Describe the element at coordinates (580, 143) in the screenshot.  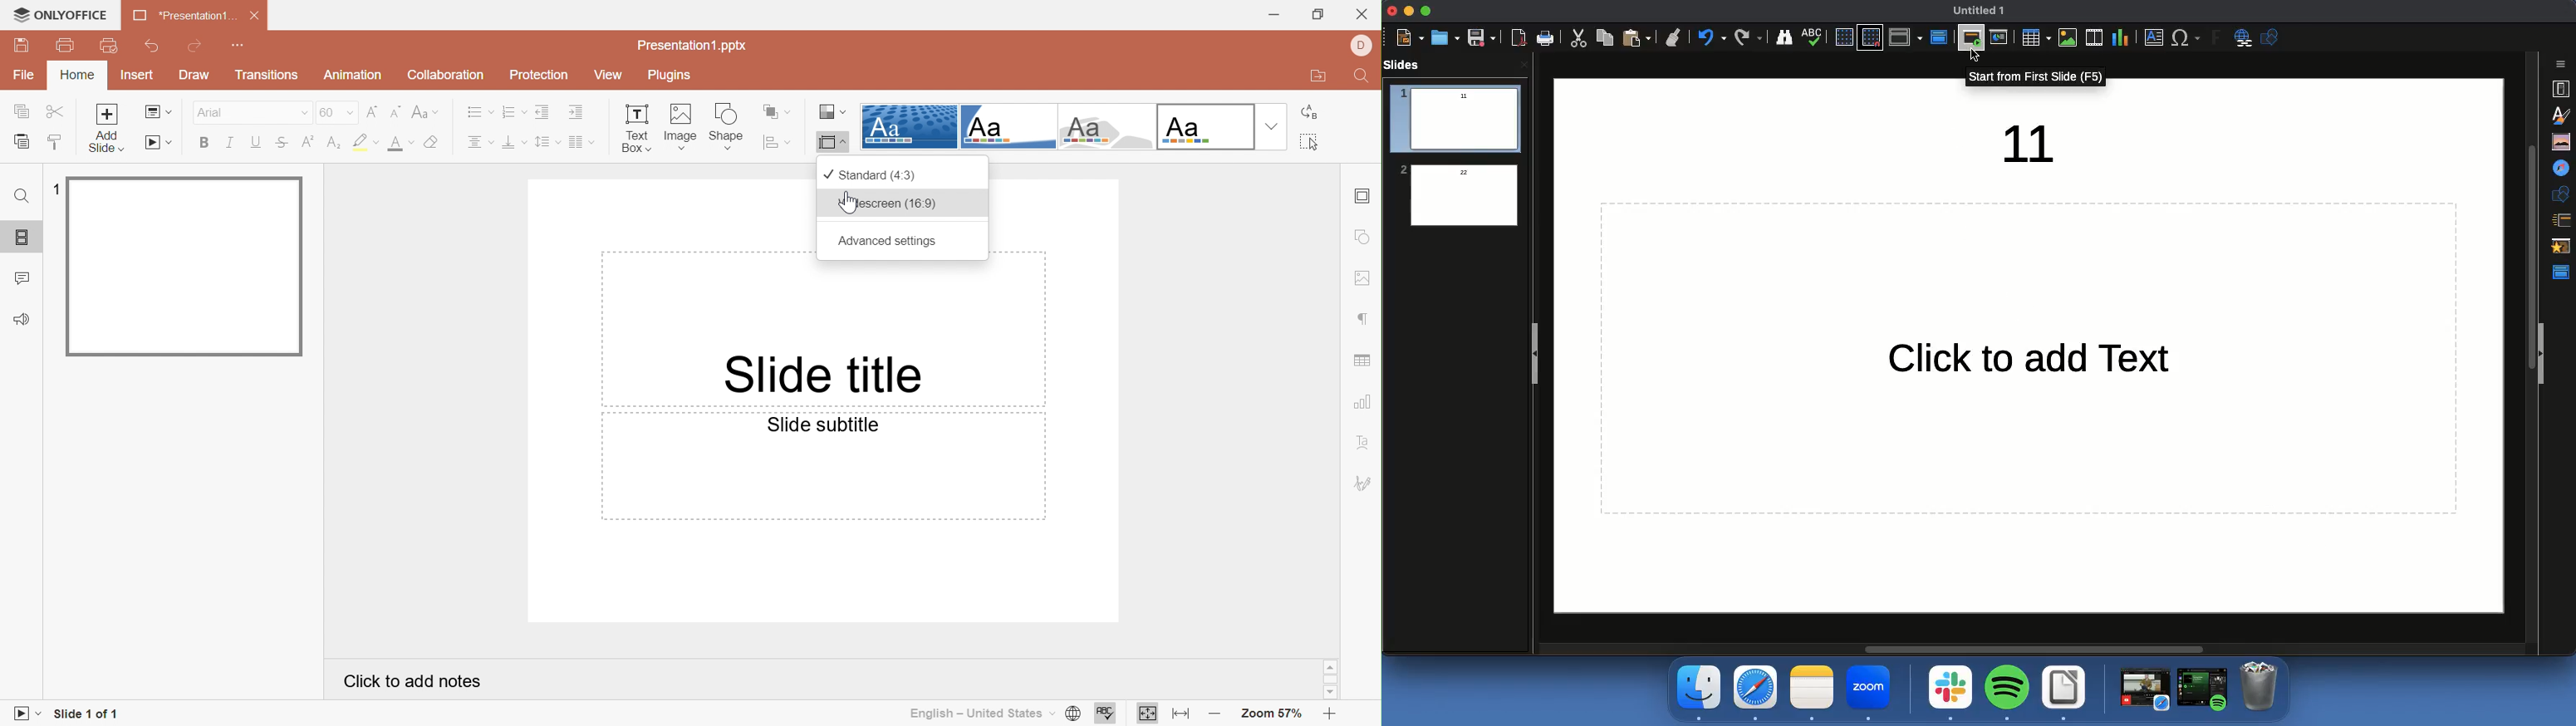
I see `Justified` at that location.